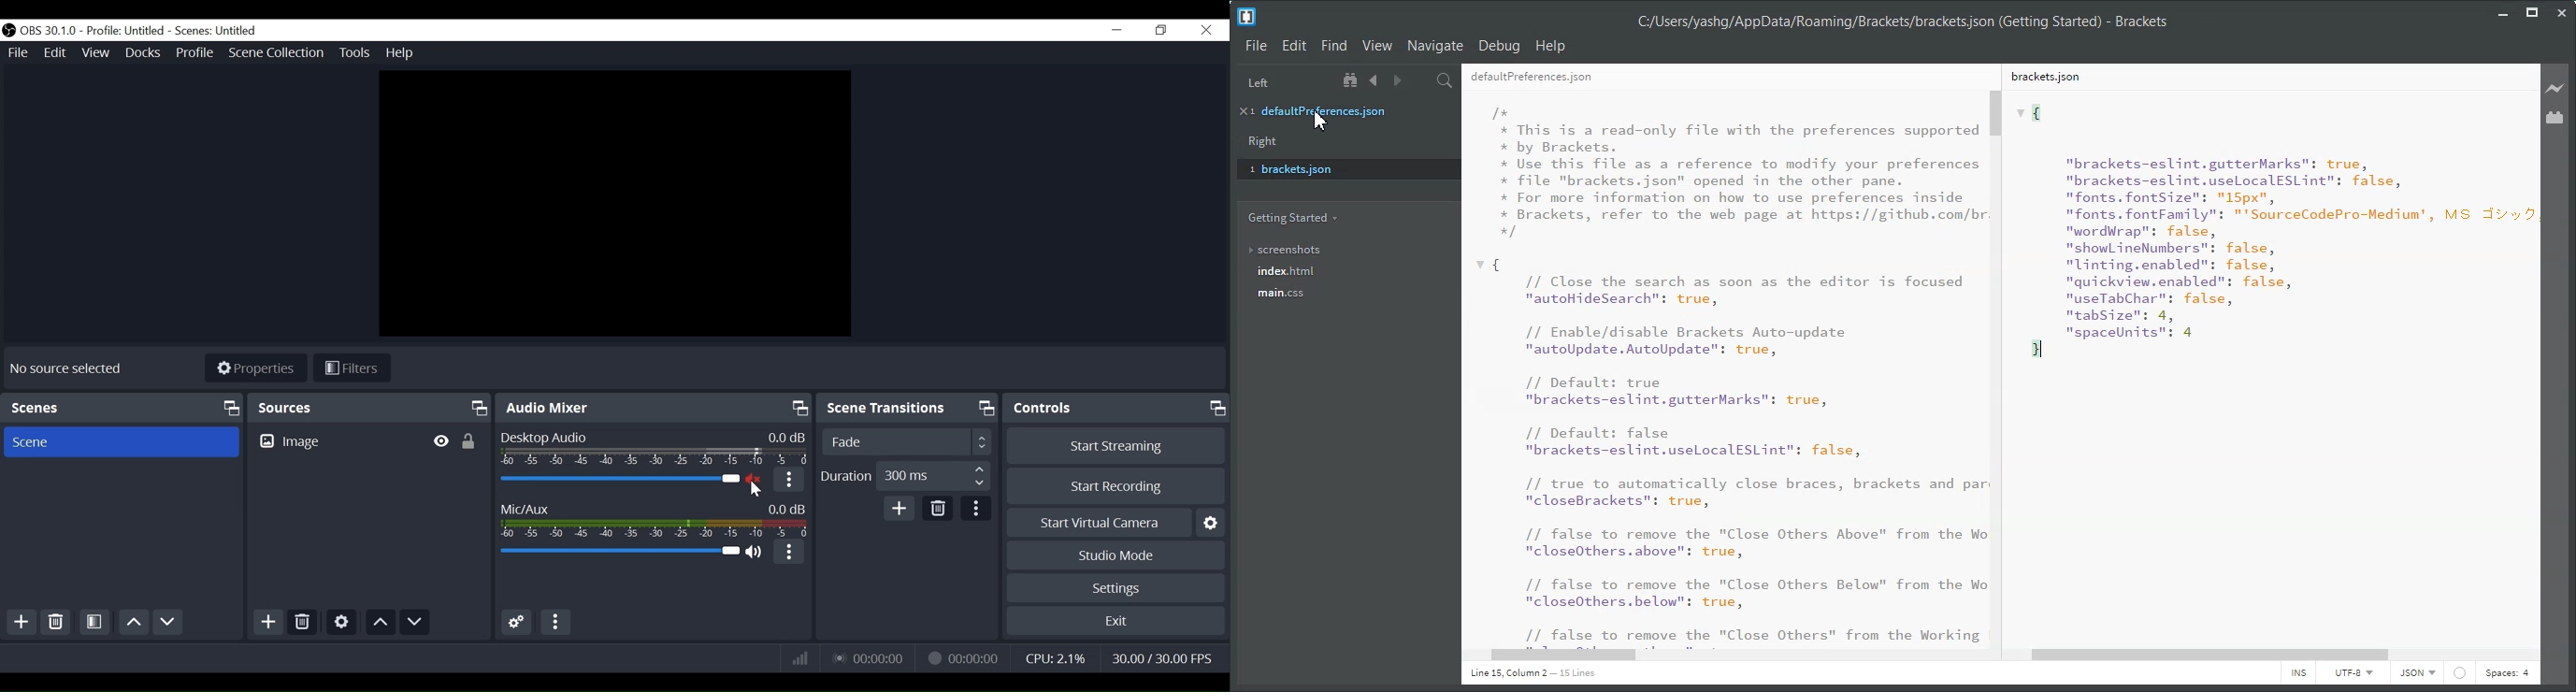  What do you see at coordinates (1165, 656) in the screenshot?
I see `Frame Per Second` at bounding box center [1165, 656].